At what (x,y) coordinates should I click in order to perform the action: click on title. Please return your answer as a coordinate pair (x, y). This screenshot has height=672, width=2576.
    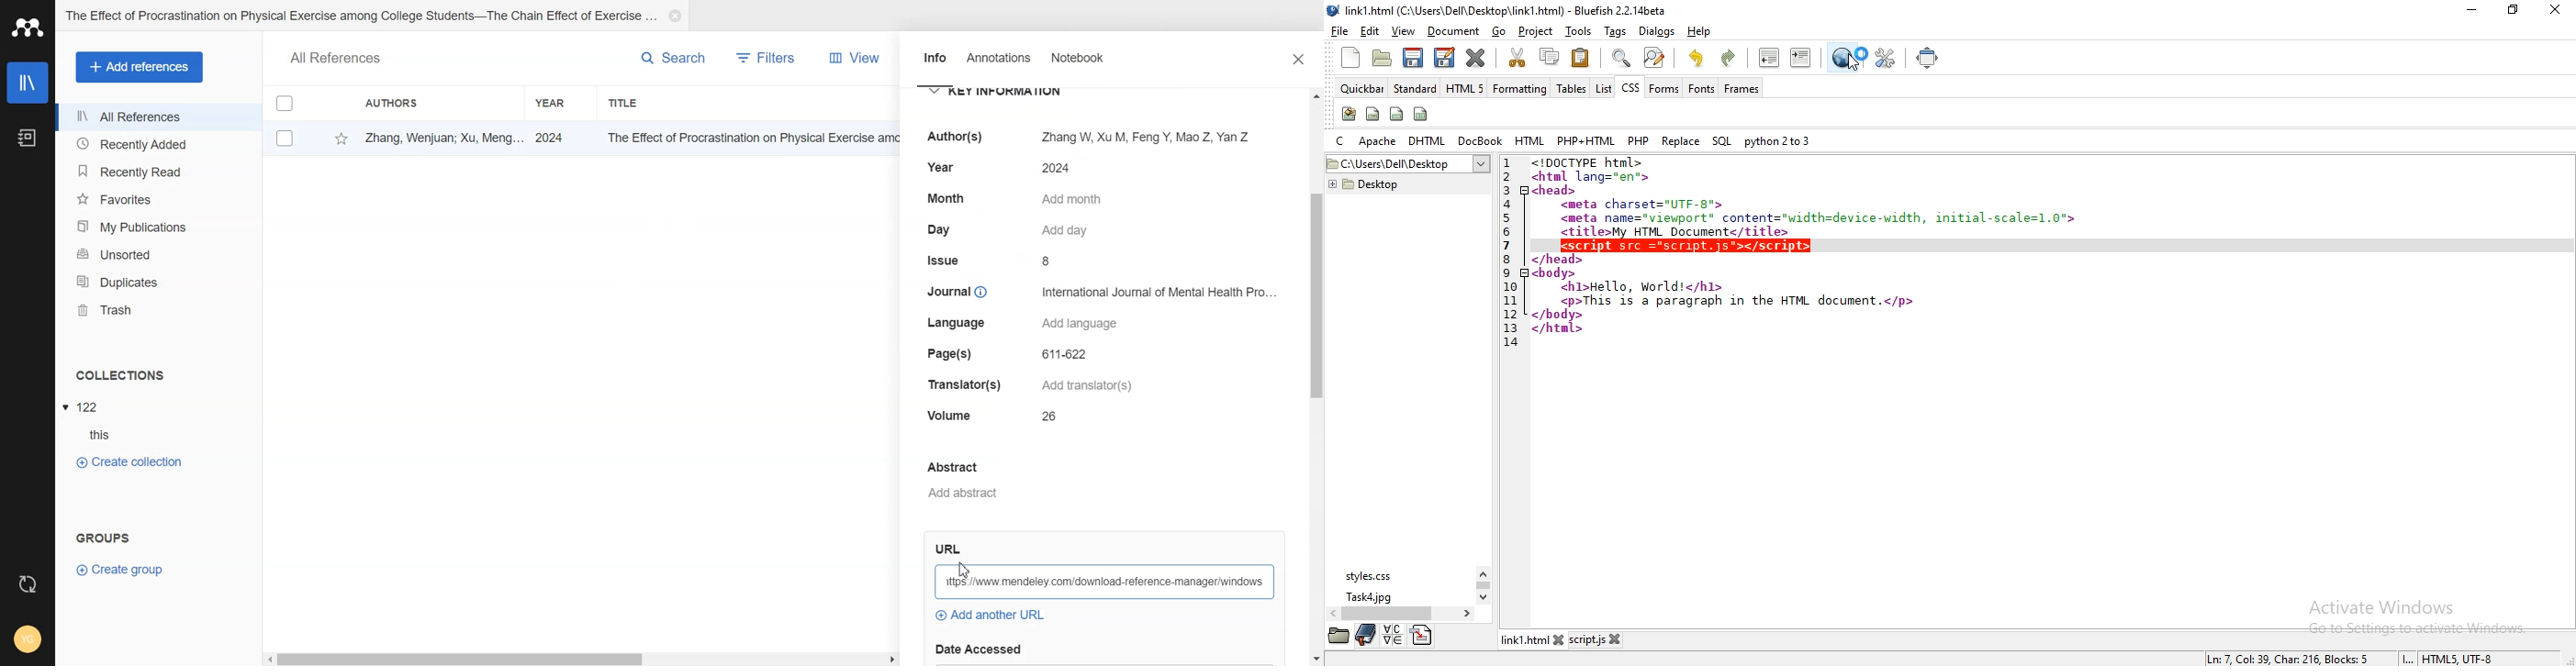
    Looking at the image, I should click on (747, 137).